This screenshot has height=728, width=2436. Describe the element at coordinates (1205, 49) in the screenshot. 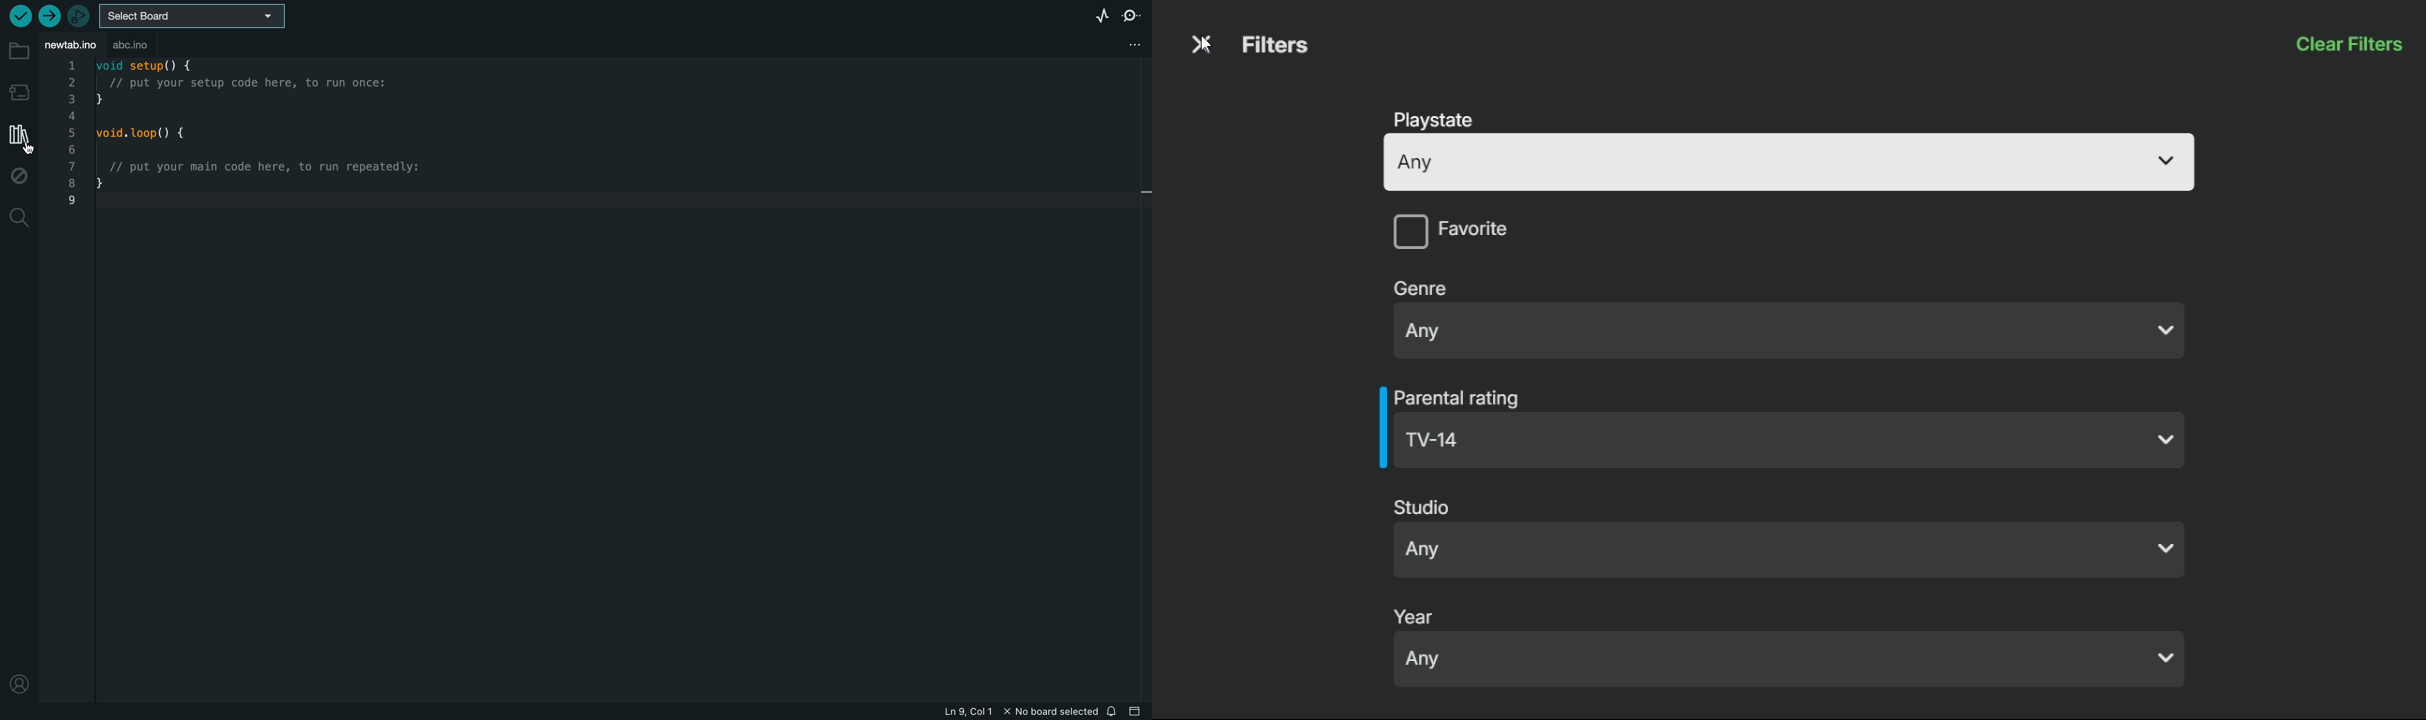

I see `mouse pointer` at that location.